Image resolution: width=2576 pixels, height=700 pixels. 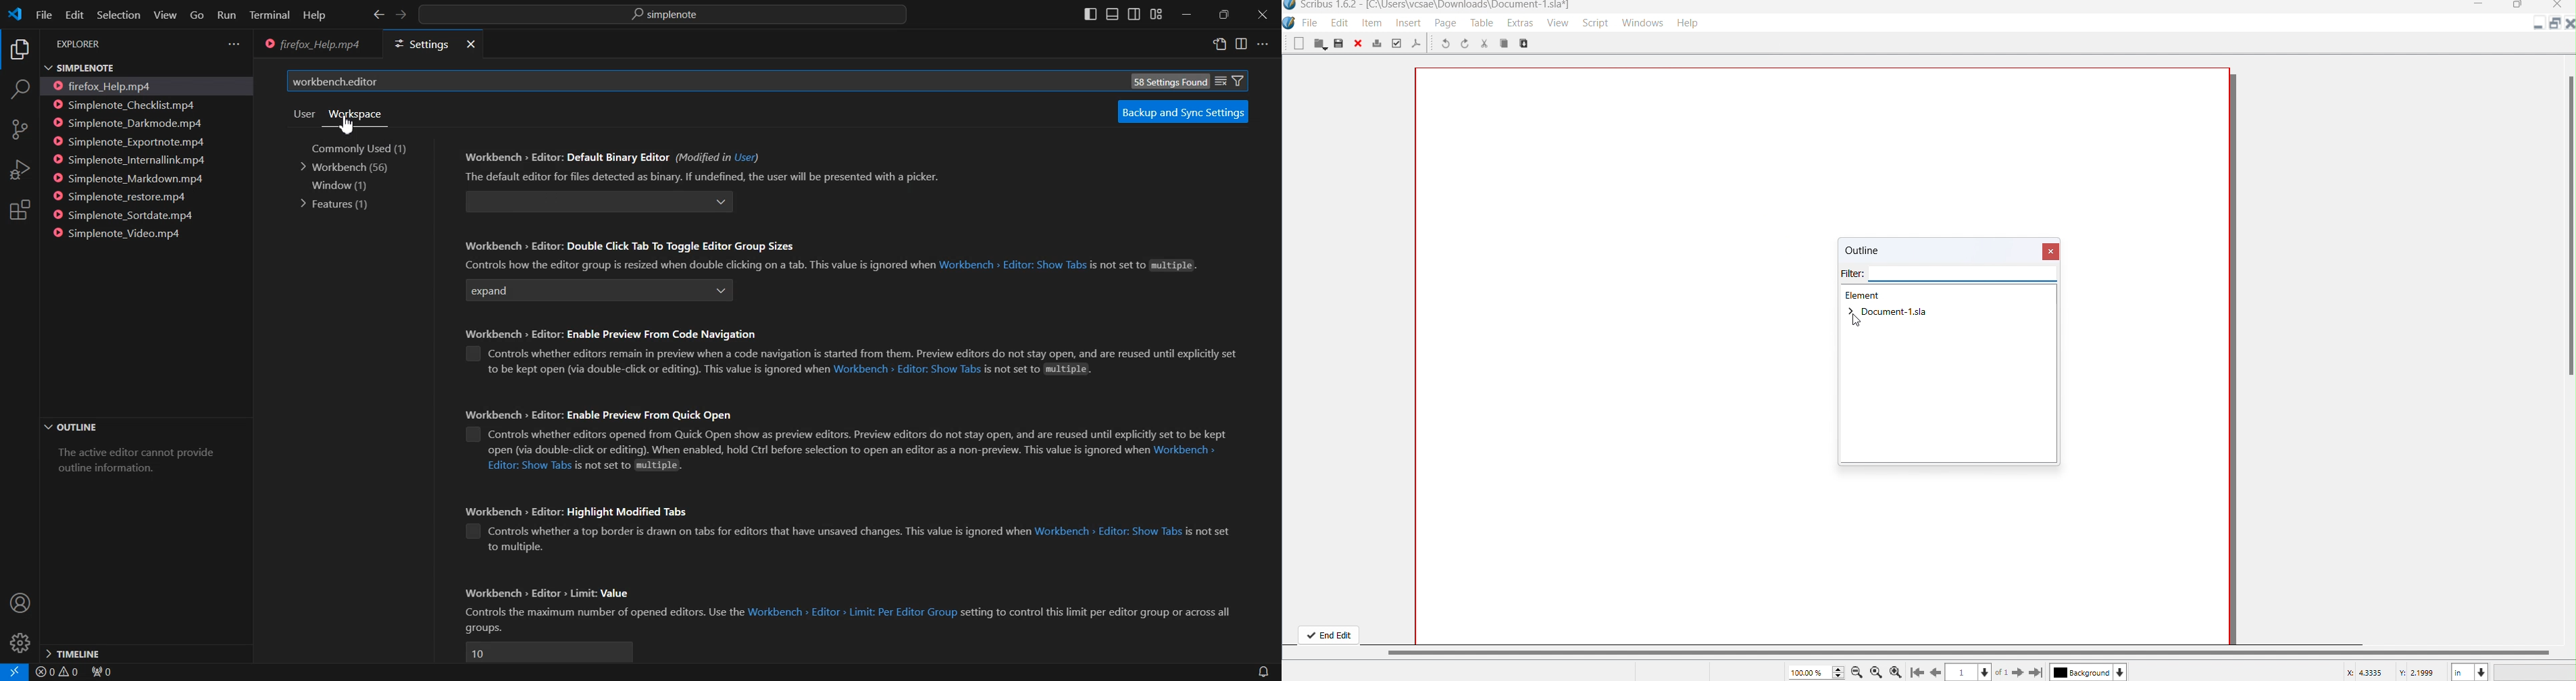 I want to click on No notification, so click(x=1262, y=672).